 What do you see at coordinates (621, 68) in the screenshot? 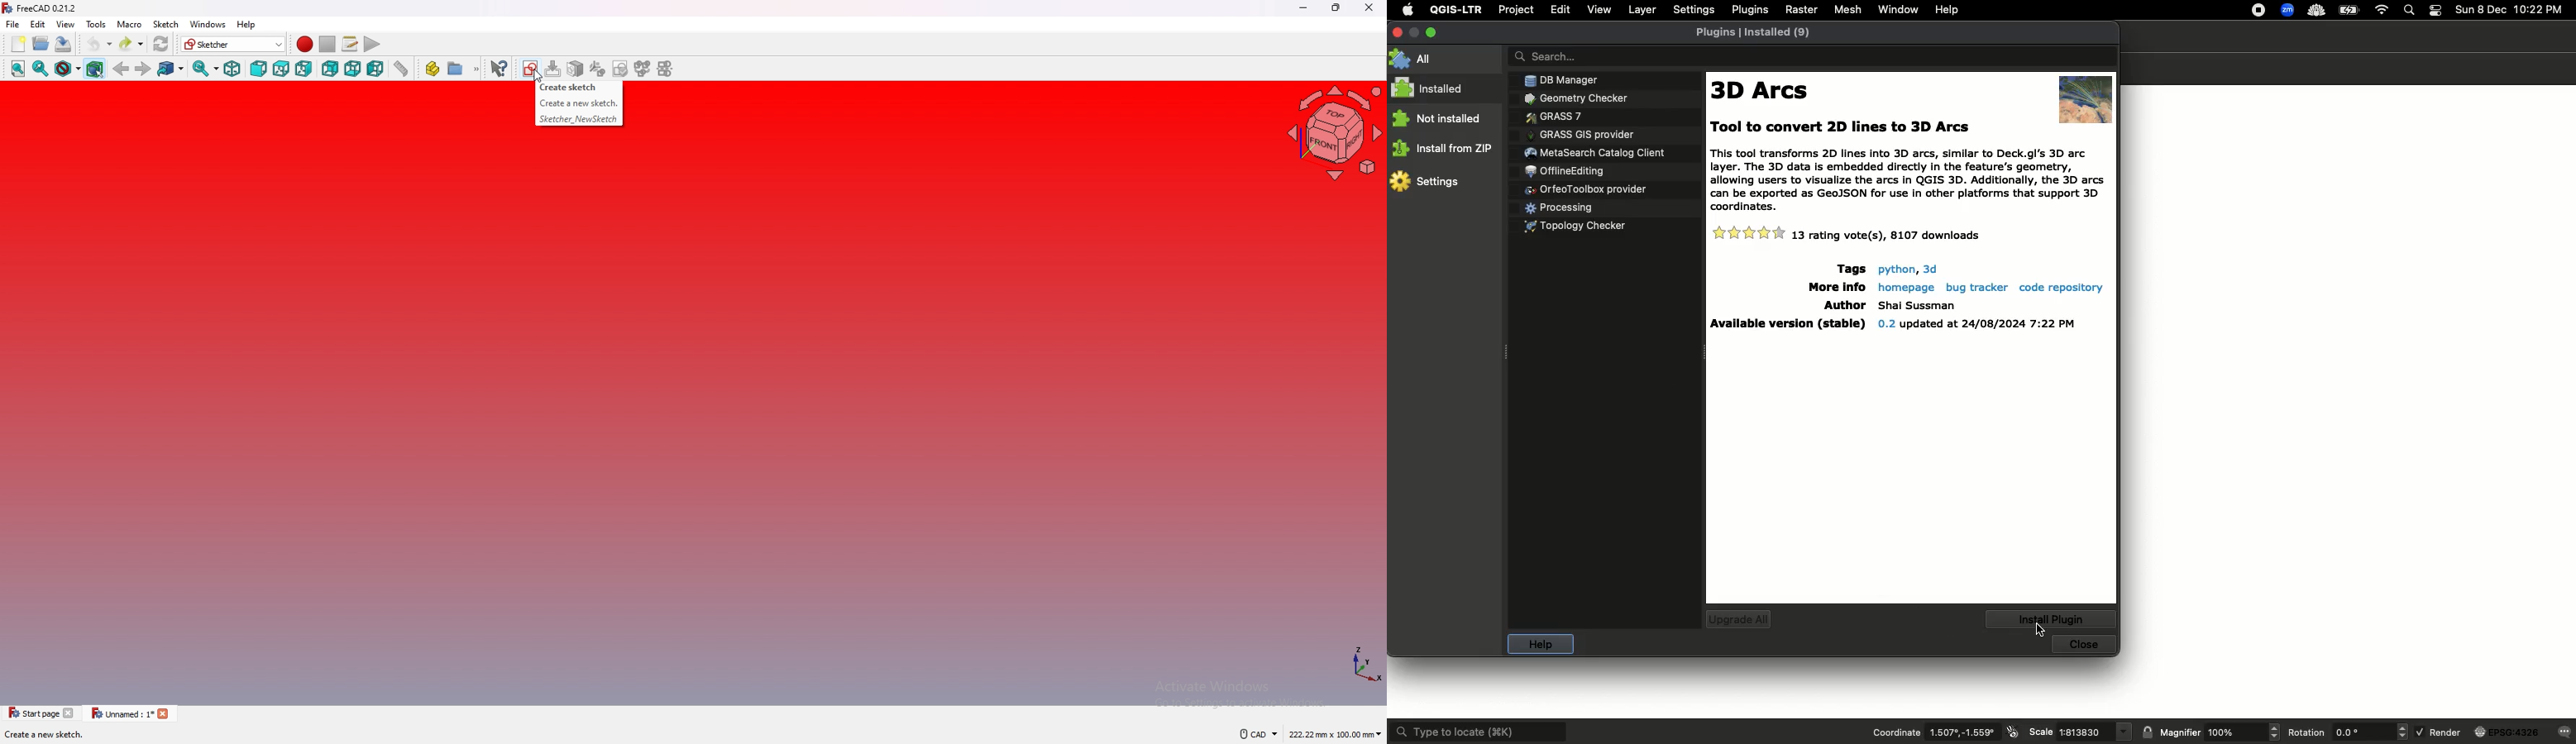
I see `validate sketch` at bounding box center [621, 68].